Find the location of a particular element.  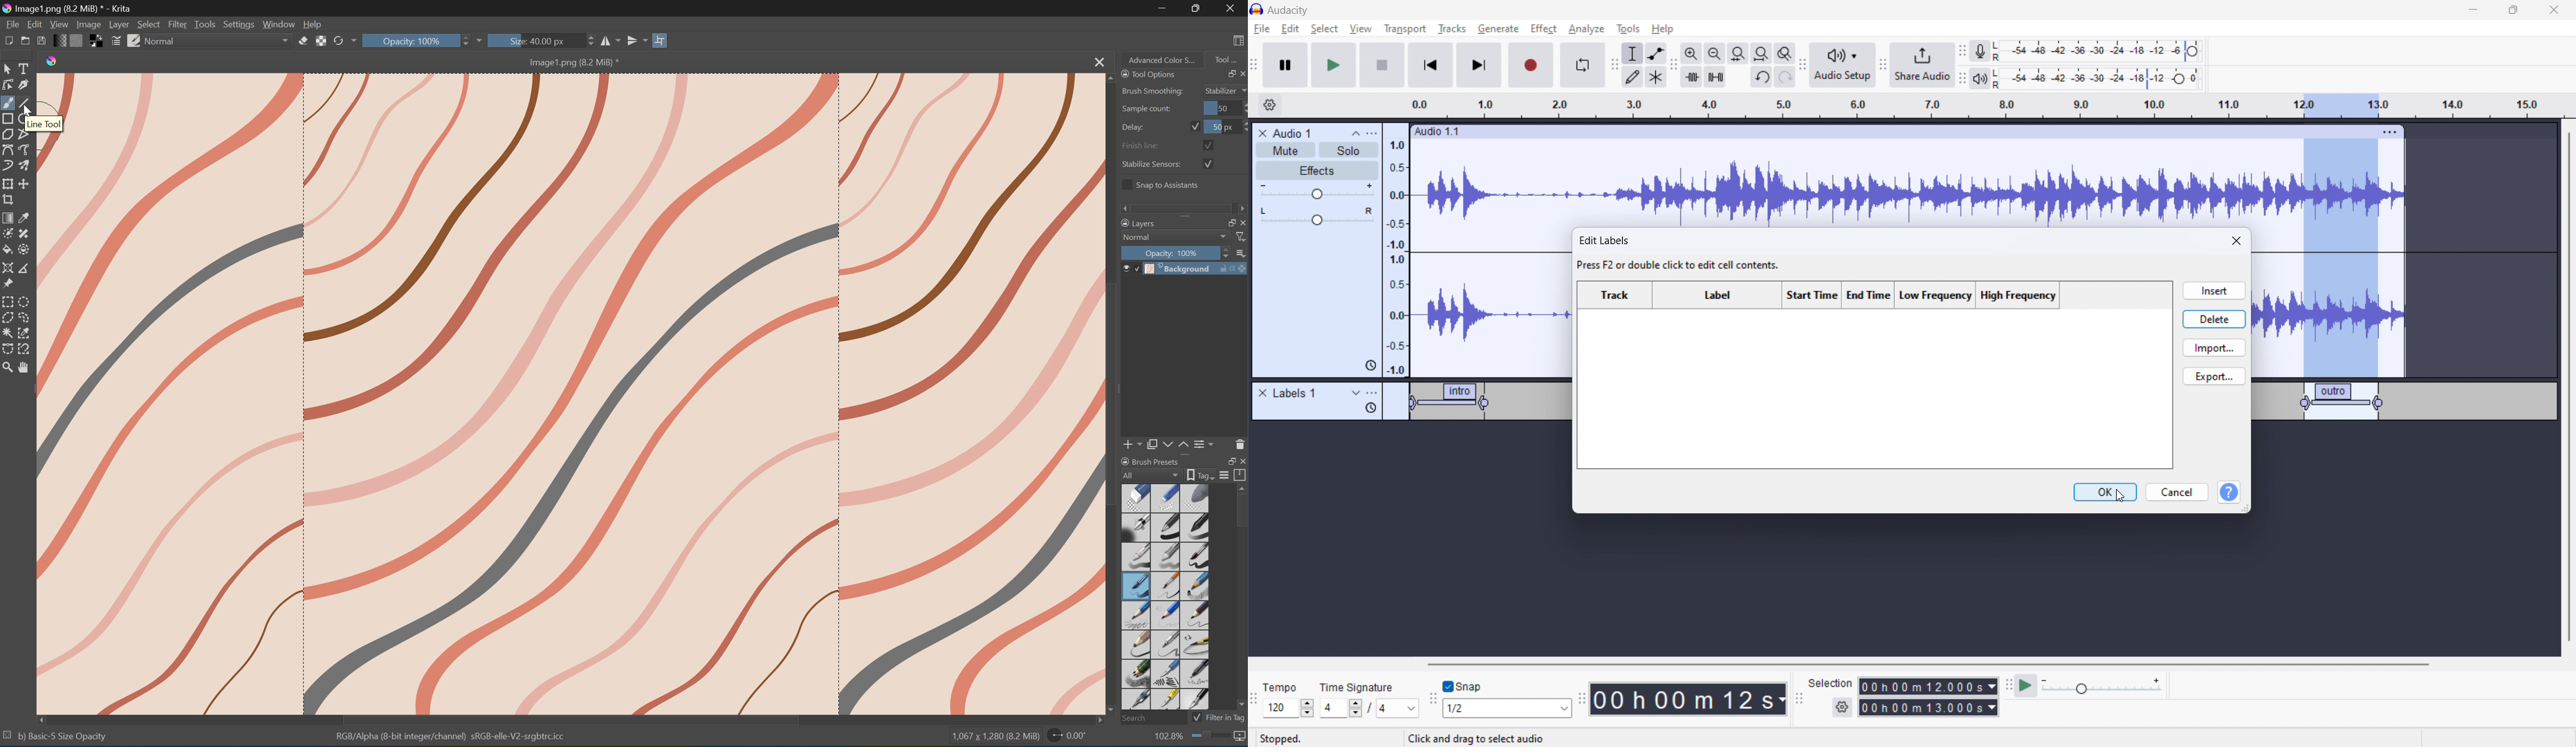

Image1.png (8.2 MB) is located at coordinates (570, 62).